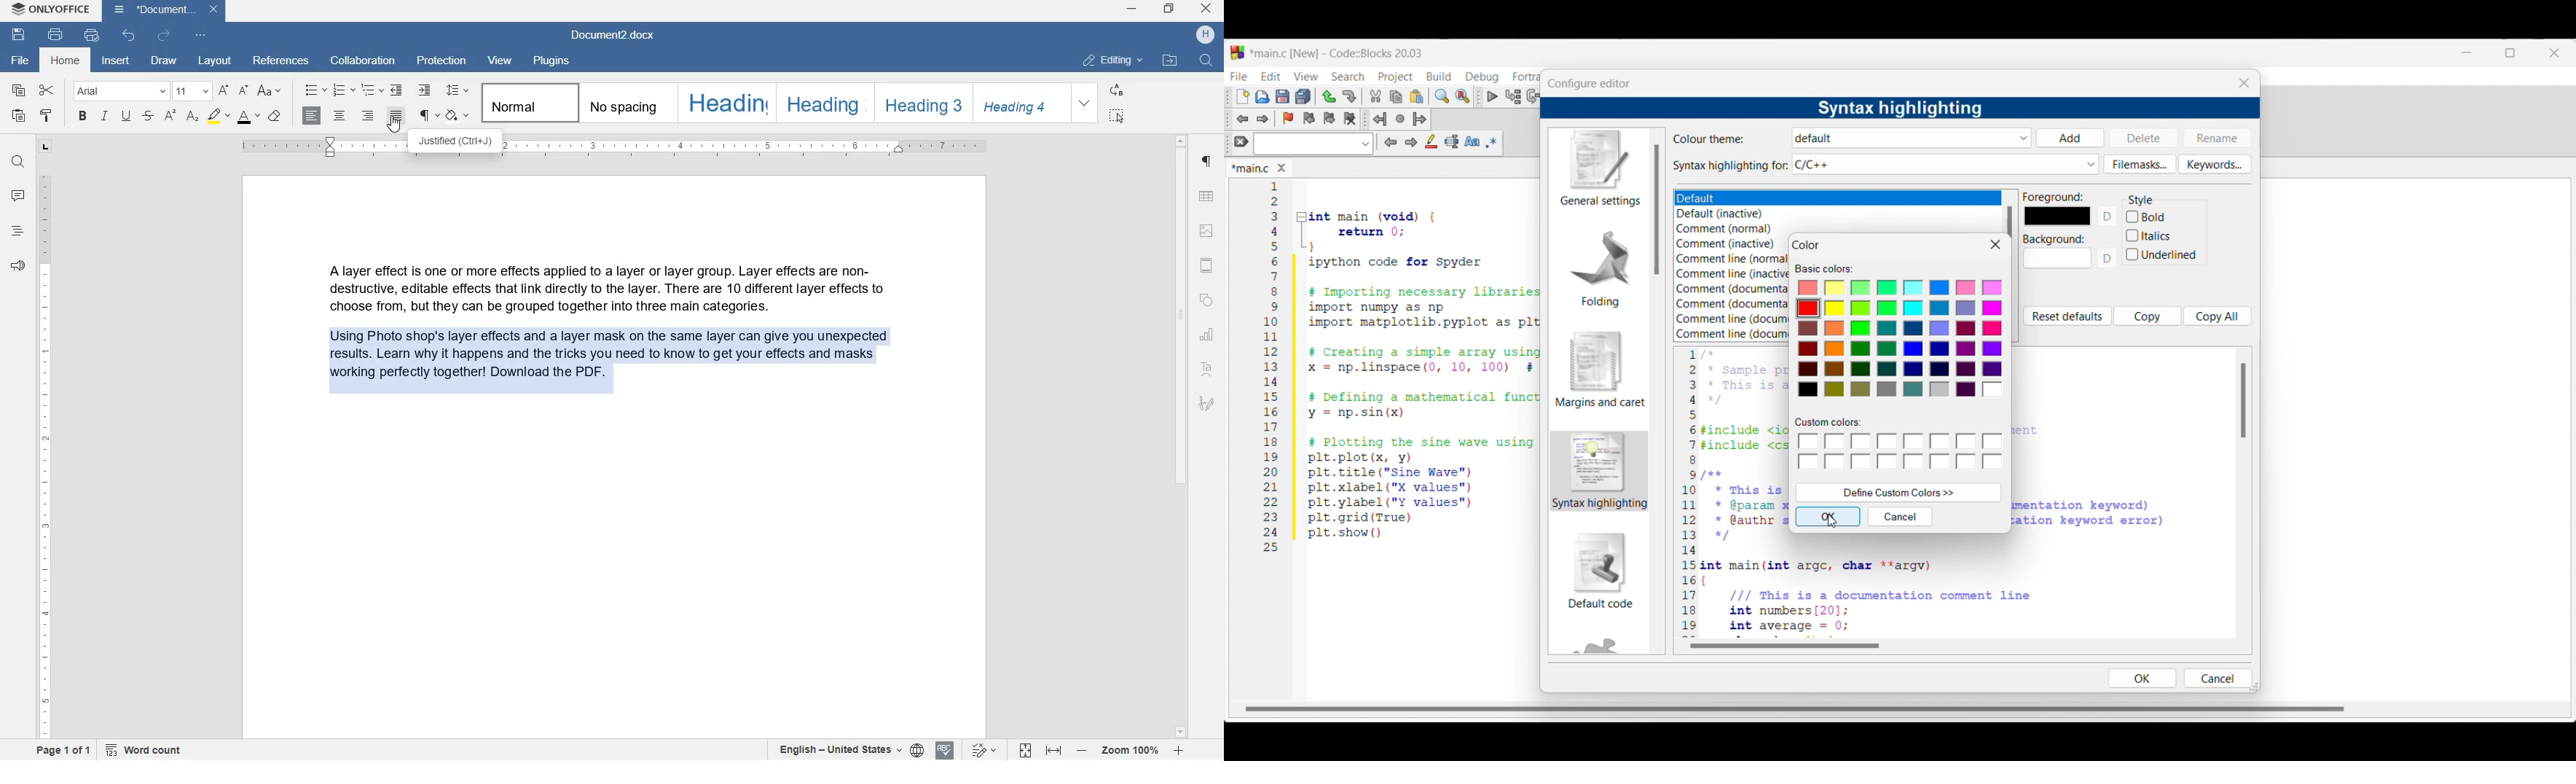 The height and width of the screenshot is (784, 2576). What do you see at coordinates (1901, 341) in the screenshot?
I see `Basic color options` at bounding box center [1901, 341].